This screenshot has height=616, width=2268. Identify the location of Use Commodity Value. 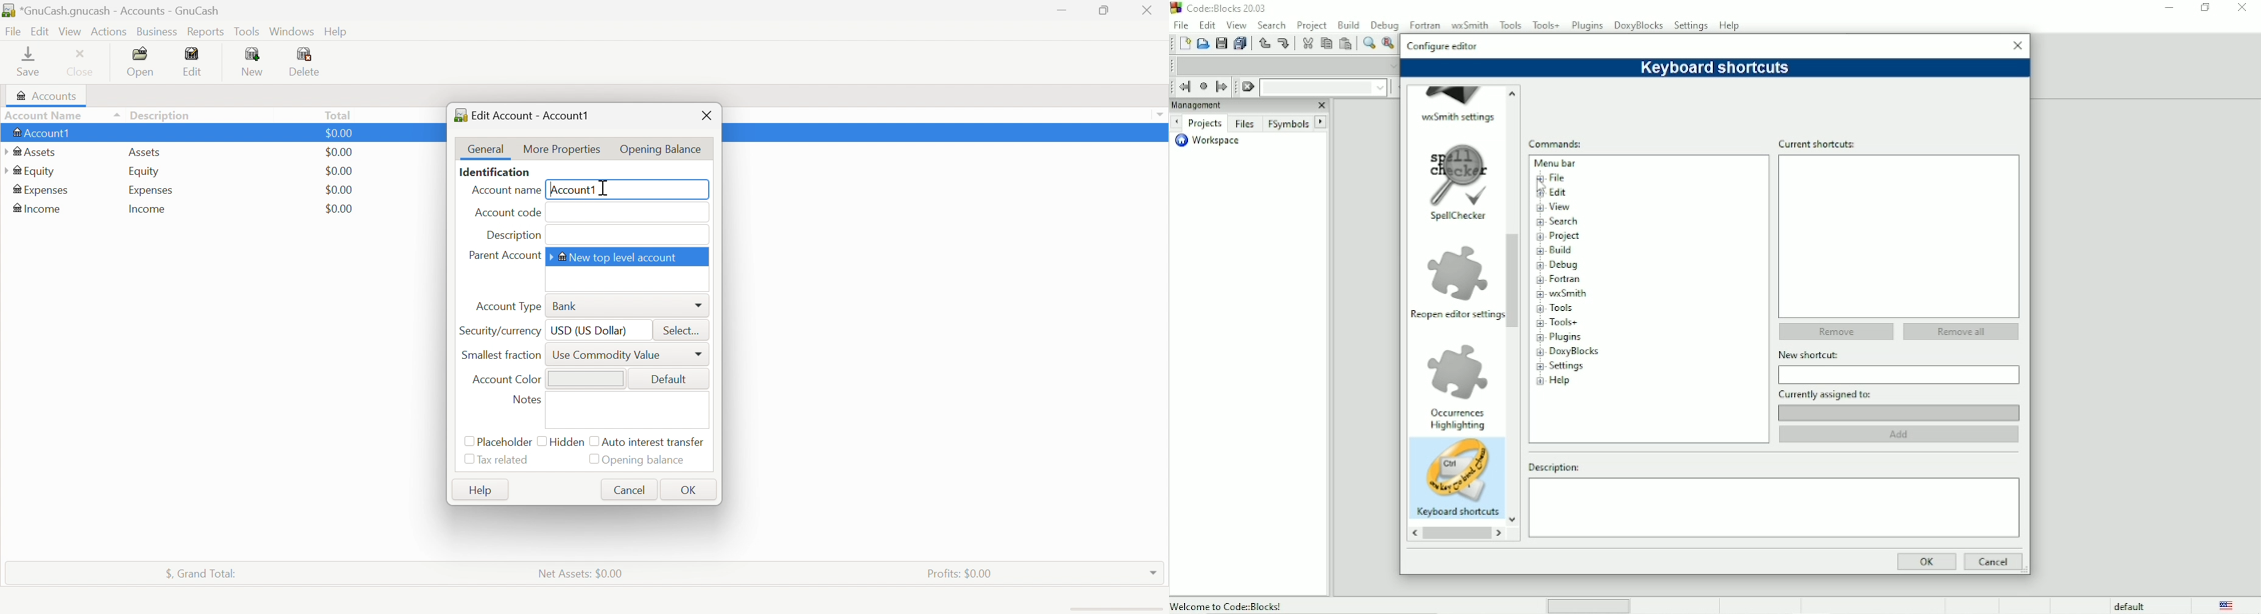
(608, 355).